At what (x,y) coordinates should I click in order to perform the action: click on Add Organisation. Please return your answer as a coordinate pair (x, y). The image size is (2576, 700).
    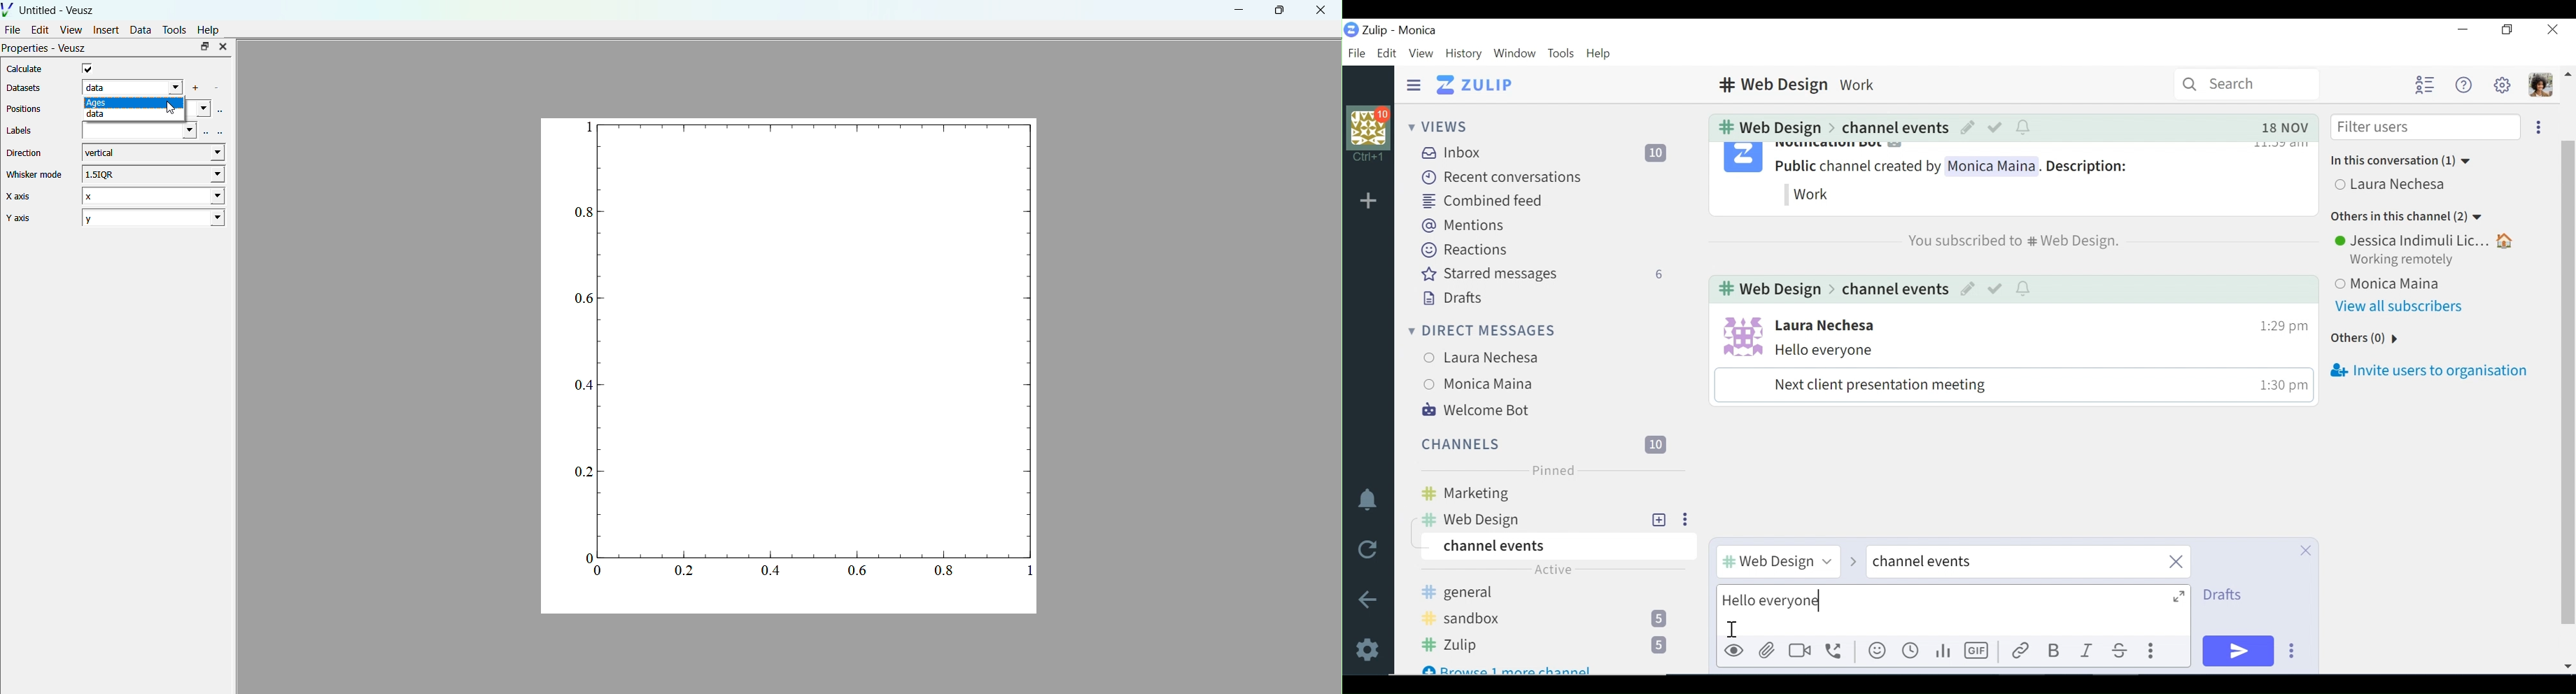
    Looking at the image, I should click on (1369, 200).